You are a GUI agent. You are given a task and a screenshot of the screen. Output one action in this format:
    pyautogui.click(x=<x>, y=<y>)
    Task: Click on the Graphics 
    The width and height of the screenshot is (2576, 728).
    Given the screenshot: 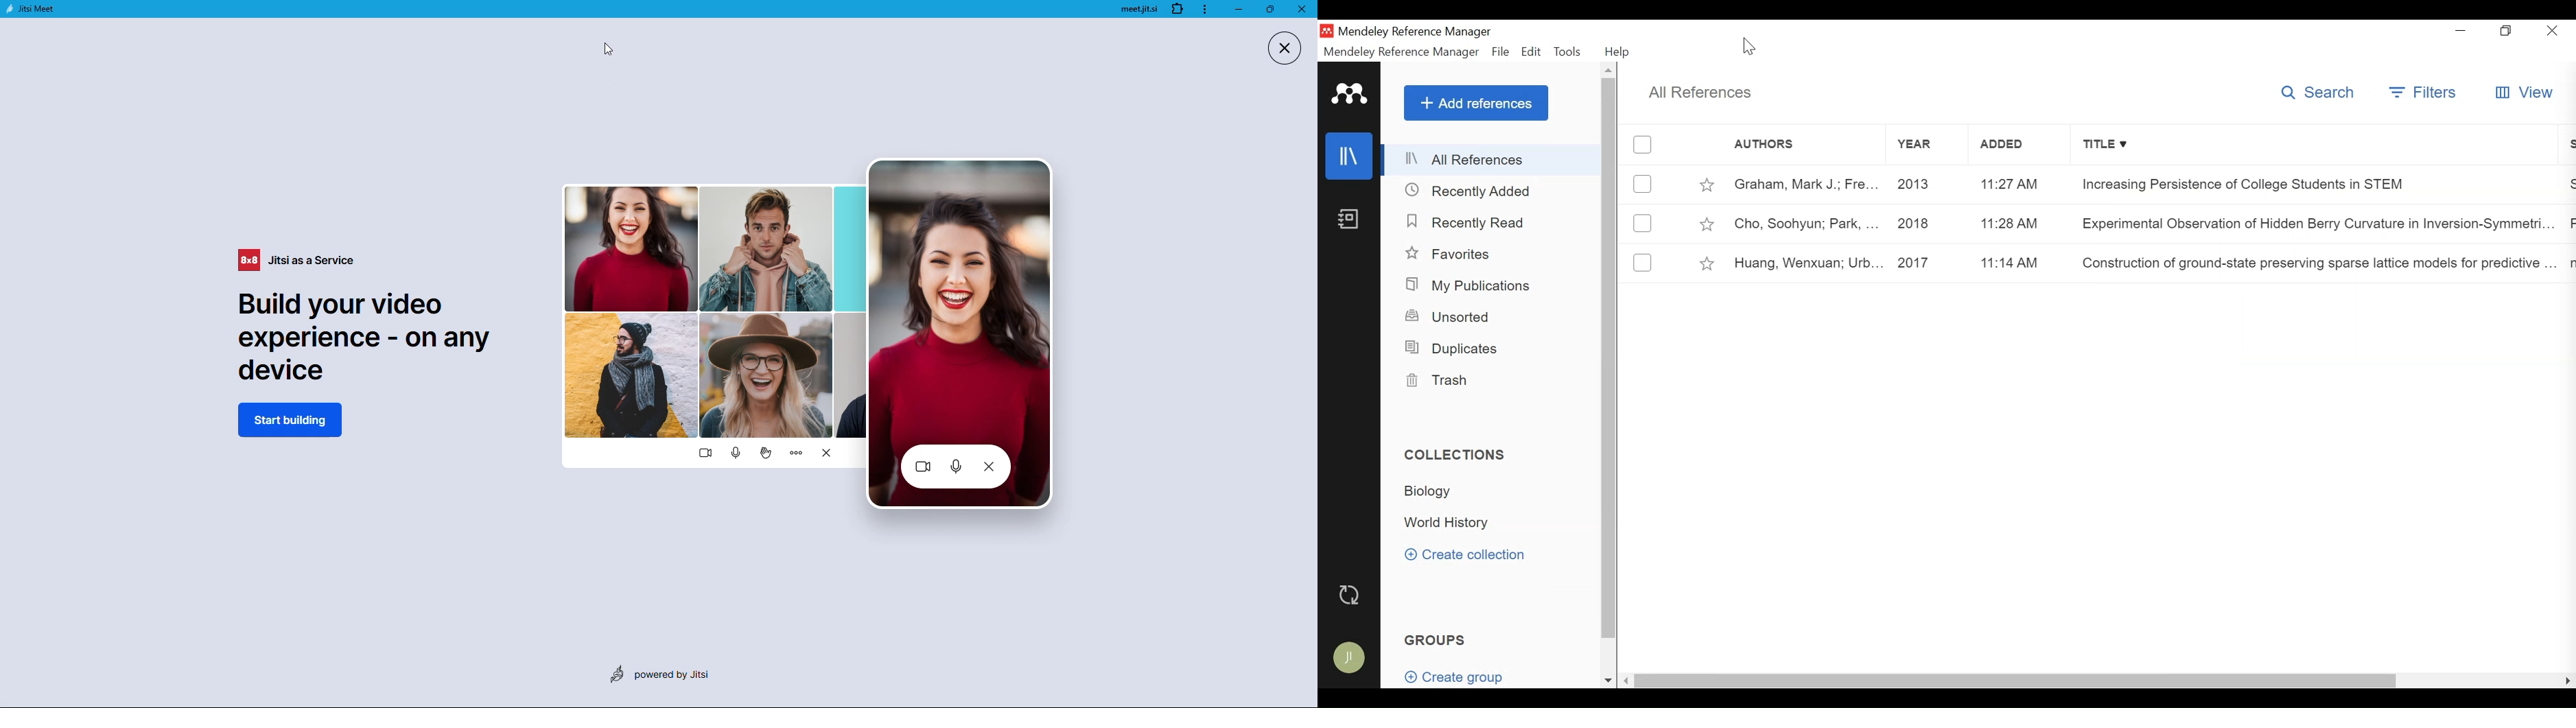 What is the action you would take?
    pyautogui.click(x=809, y=337)
    